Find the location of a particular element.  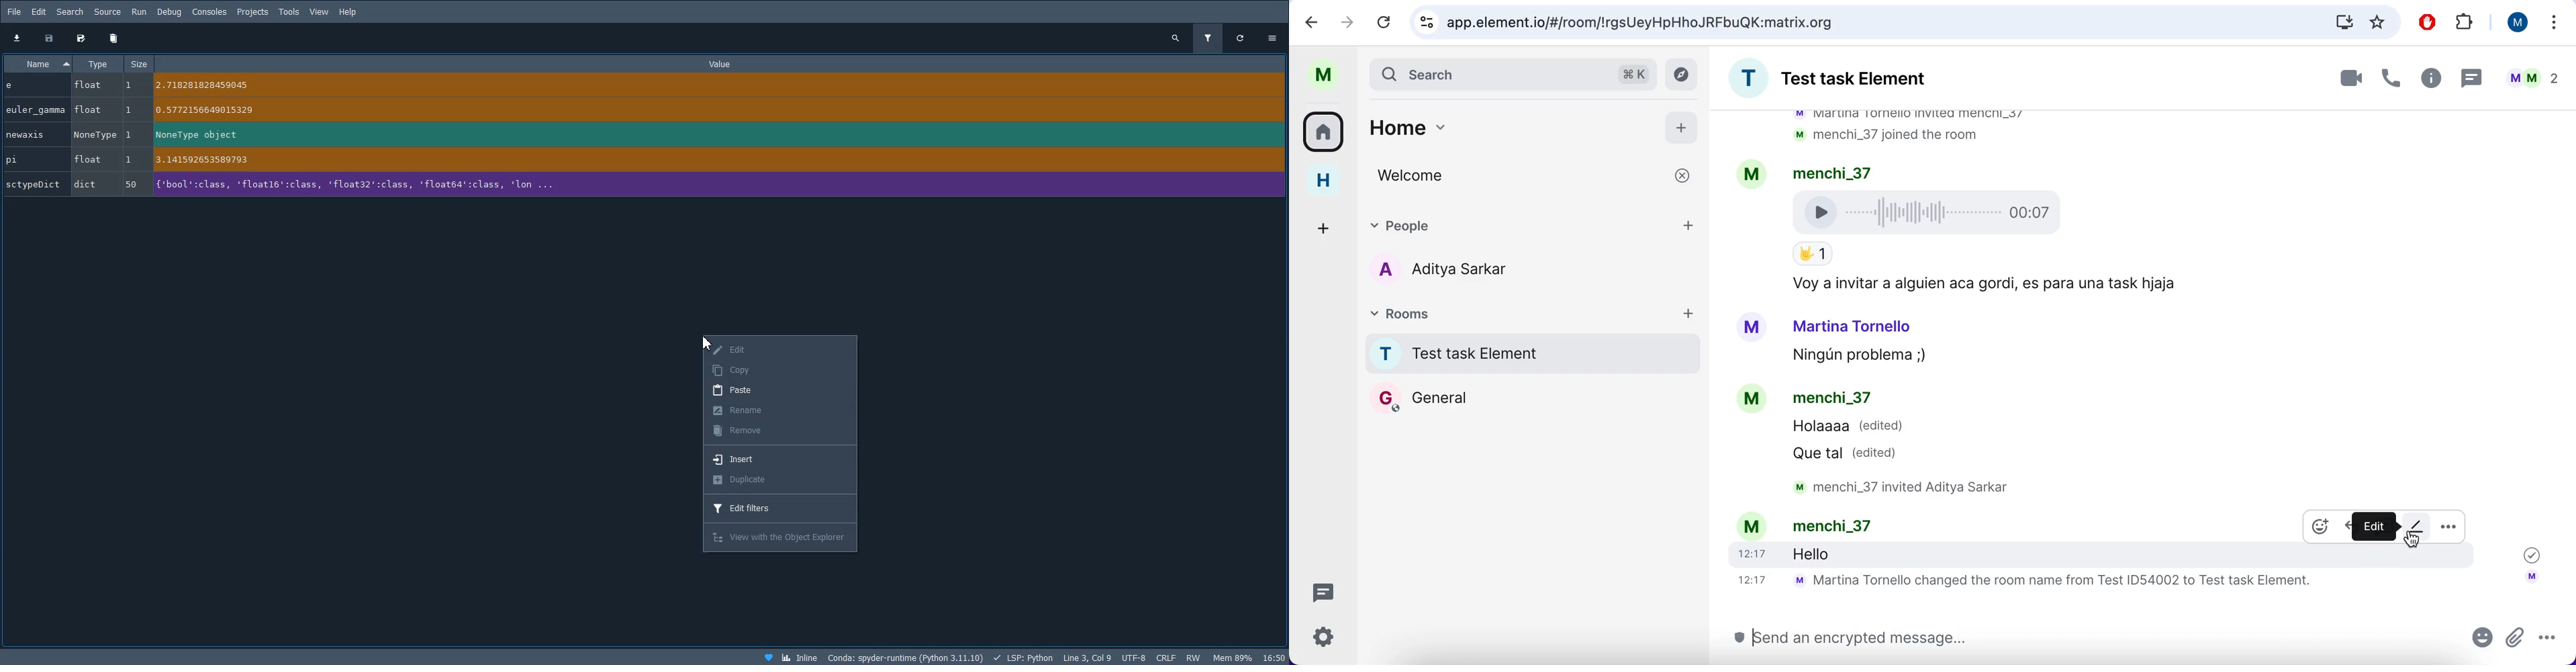

Debug is located at coordinates (169, 11).